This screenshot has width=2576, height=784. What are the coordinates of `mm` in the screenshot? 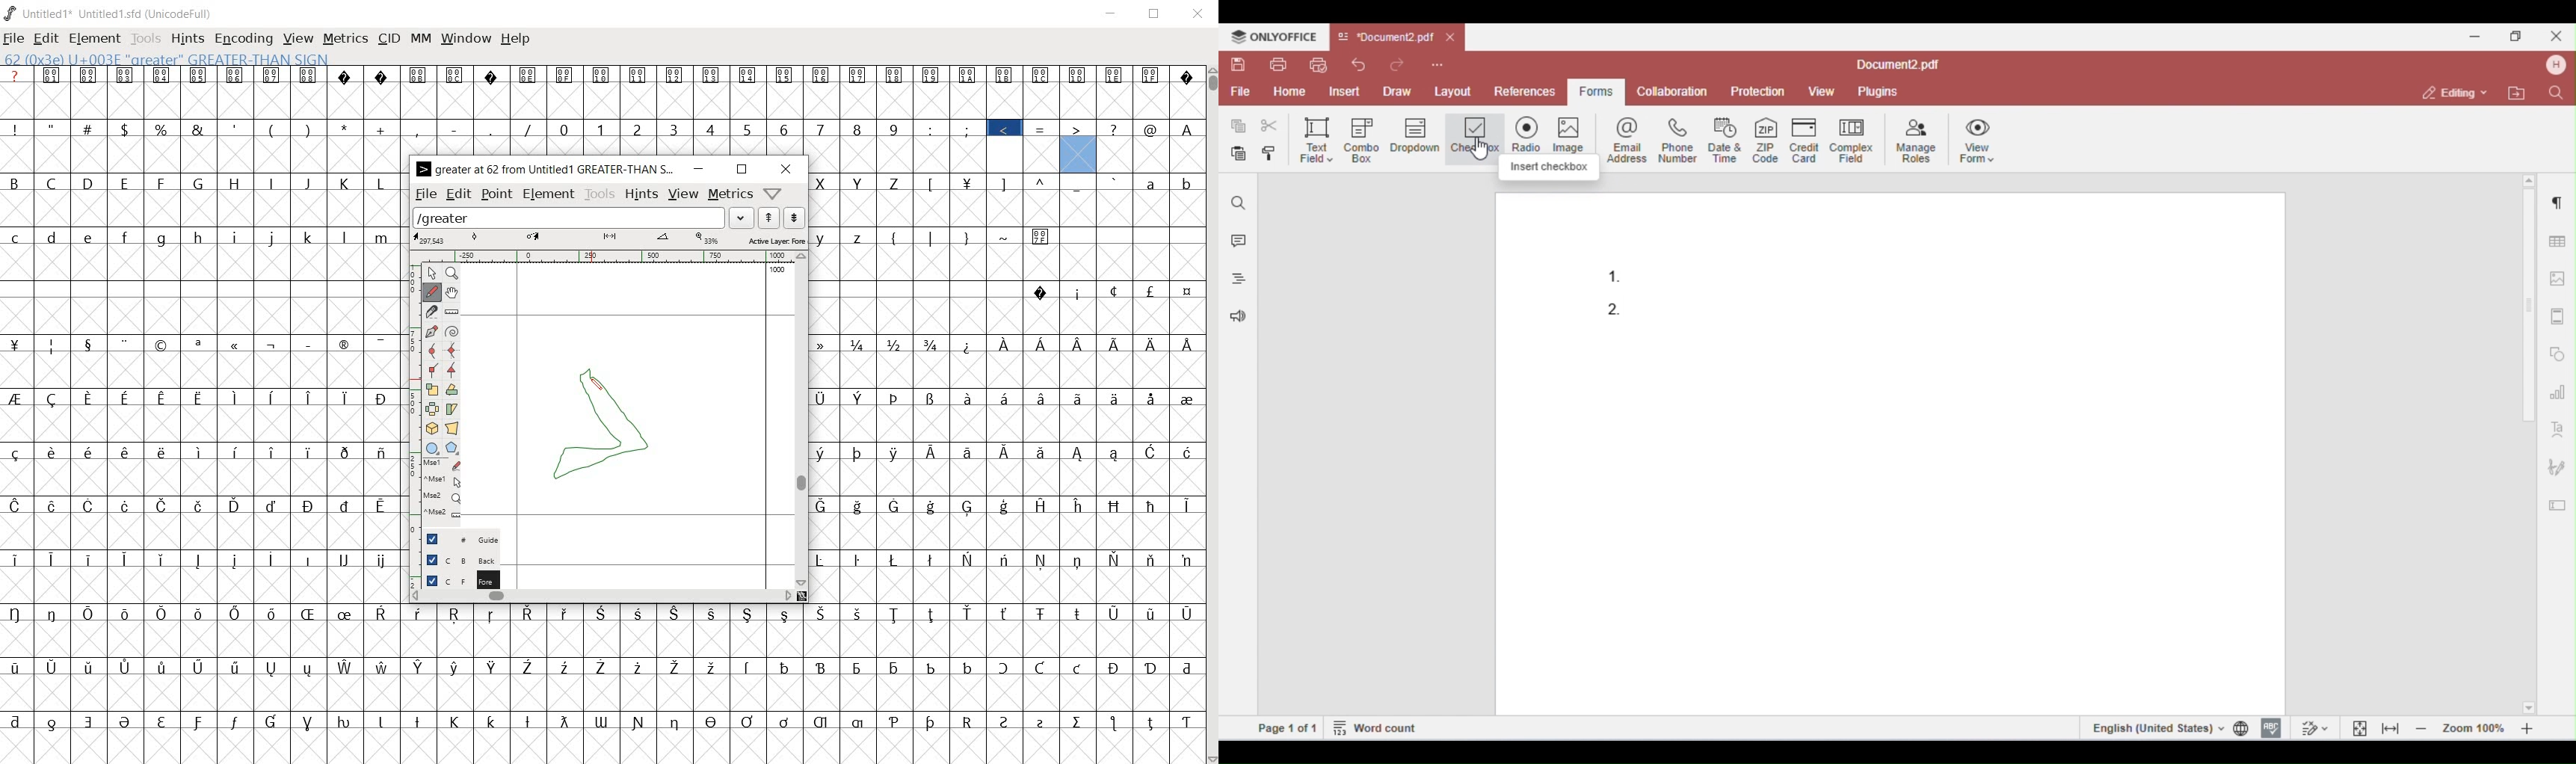 It's located at (421, 40).